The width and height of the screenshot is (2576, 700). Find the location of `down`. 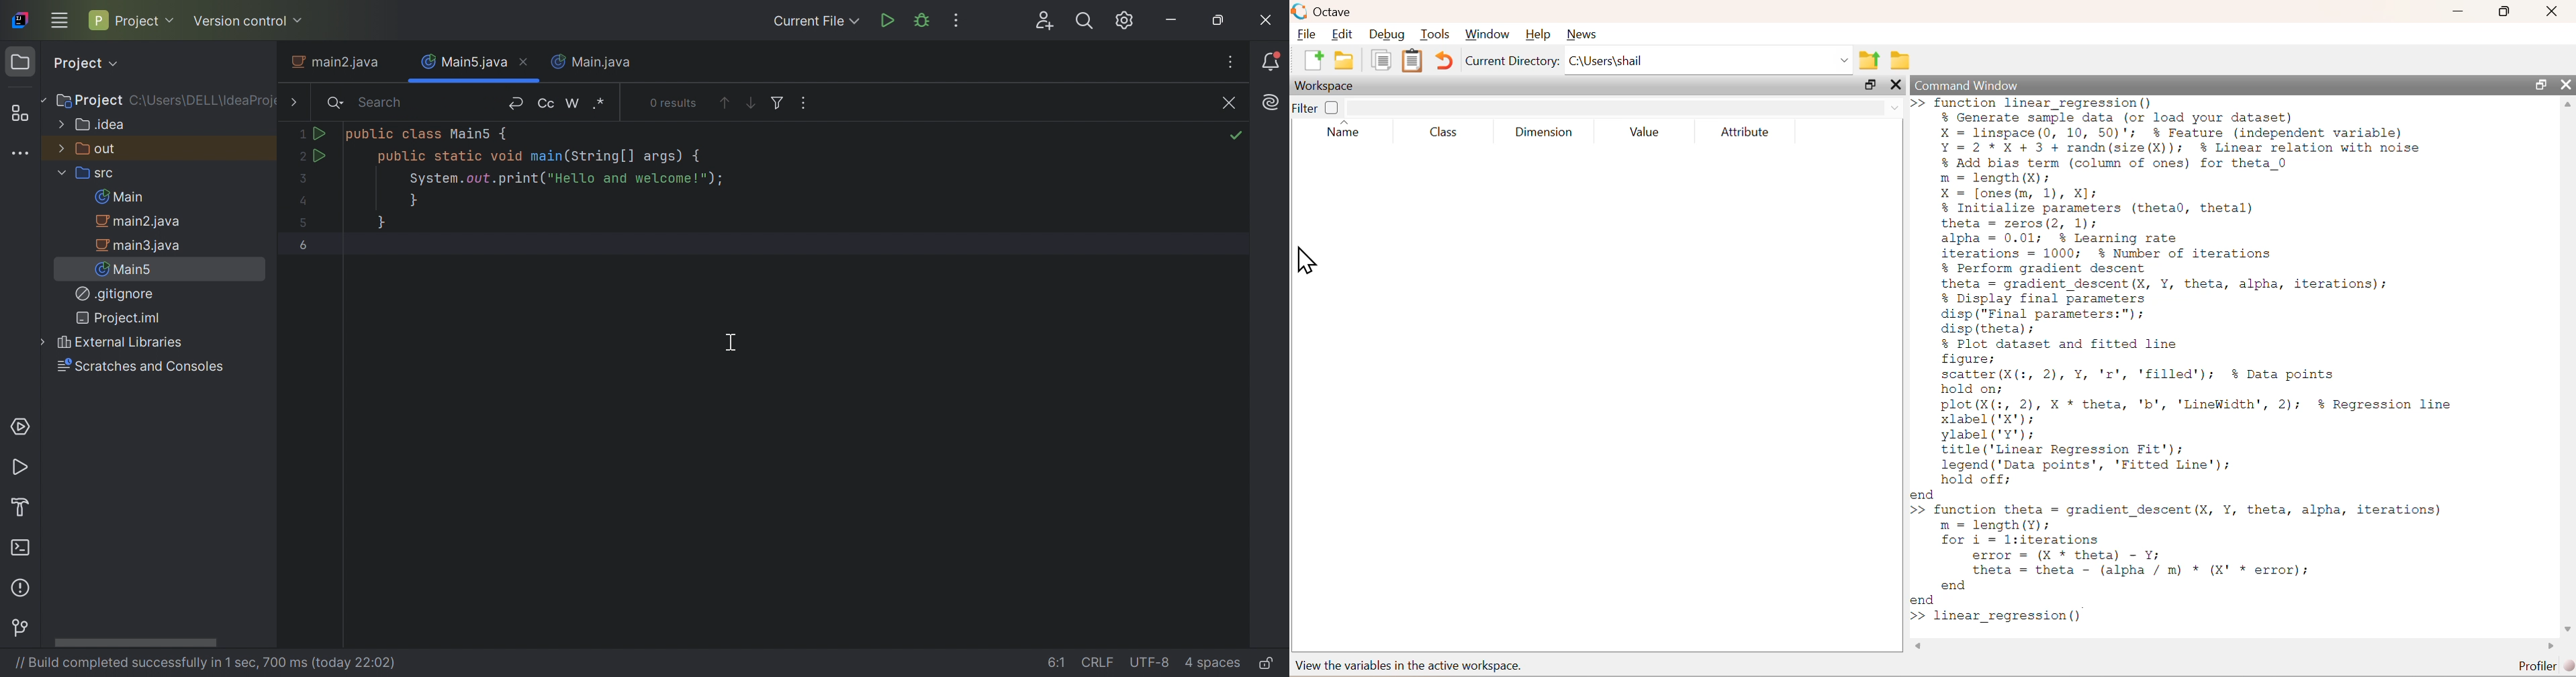

down is located at coordinates (1895, 108).